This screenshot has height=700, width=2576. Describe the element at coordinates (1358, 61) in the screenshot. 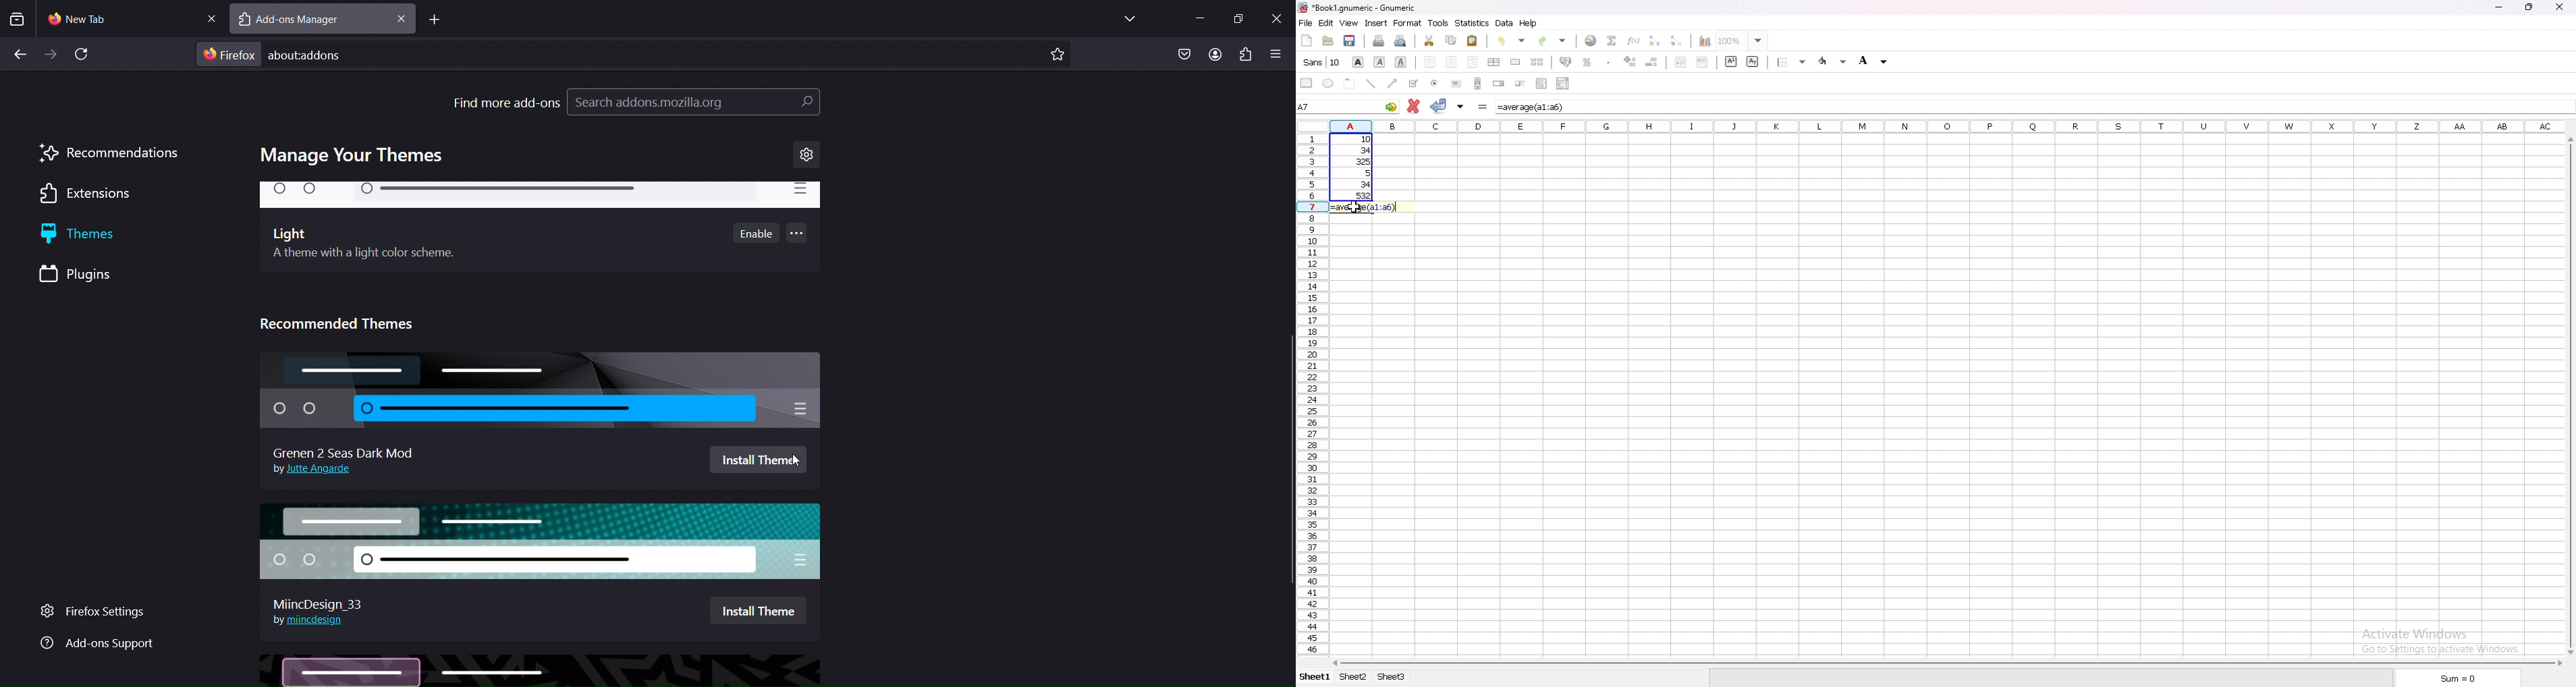

I see `bold` at that location.